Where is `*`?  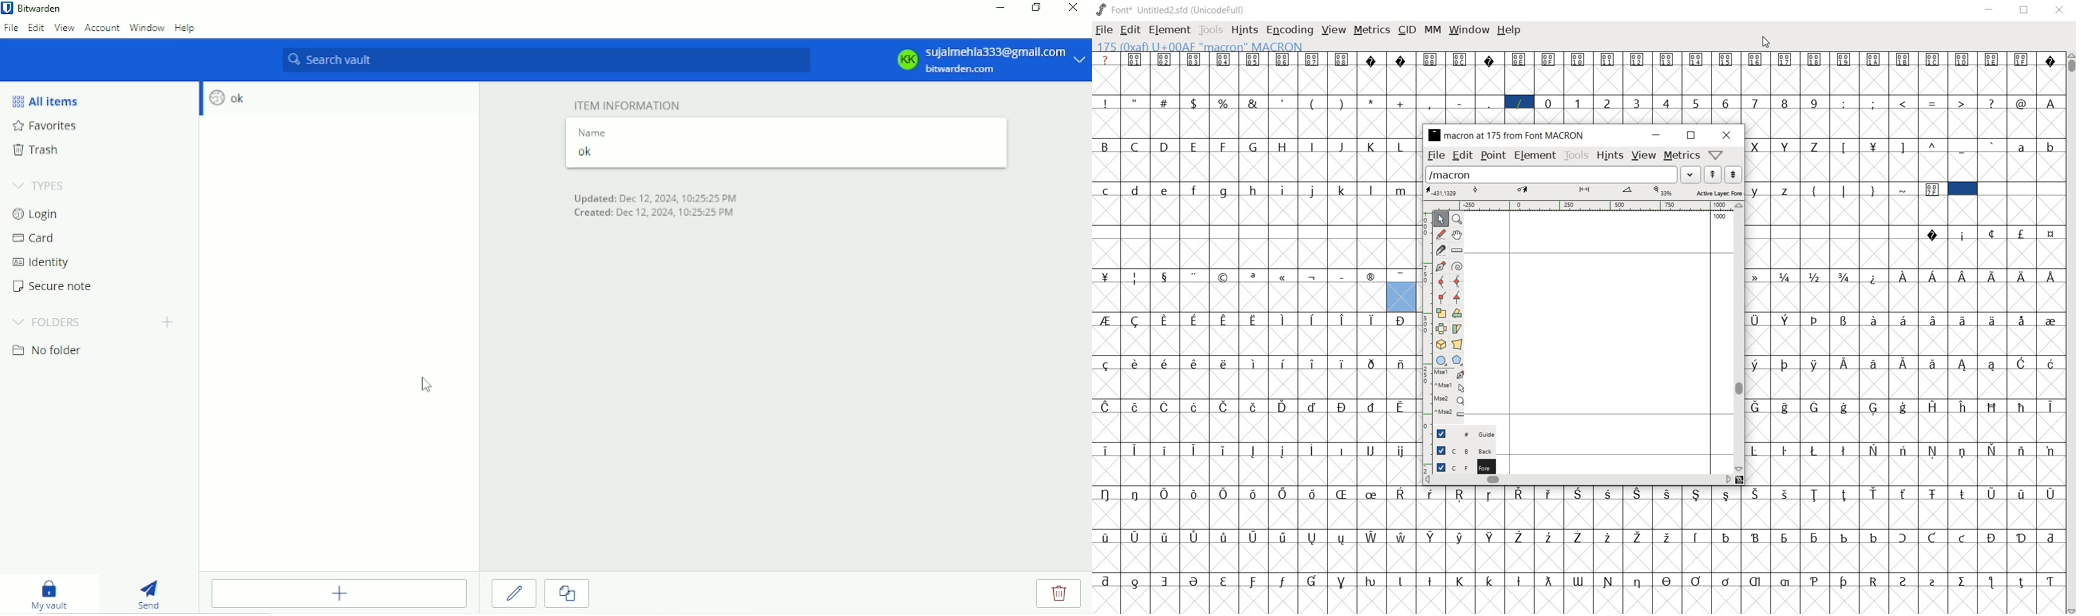
* is located at coordinates (1372, 102).